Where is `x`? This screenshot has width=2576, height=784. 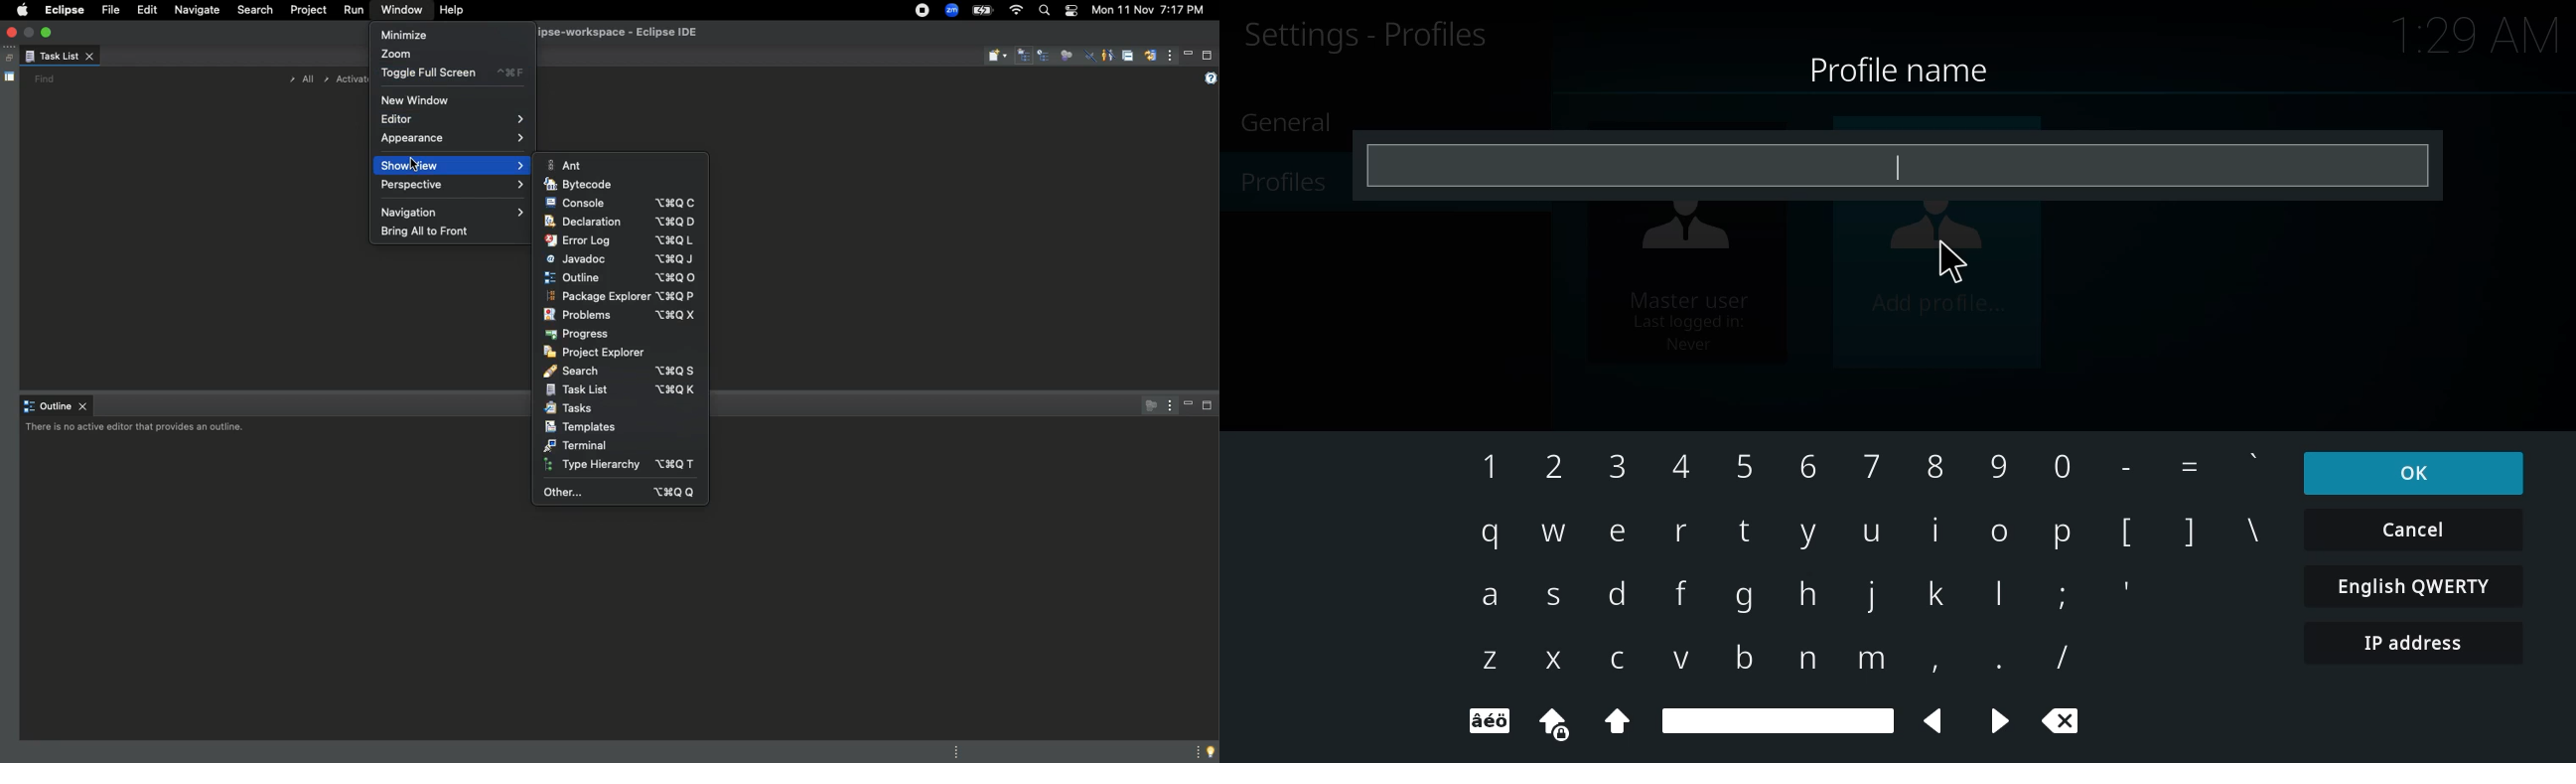 x is located at coordinates (1554, 662).